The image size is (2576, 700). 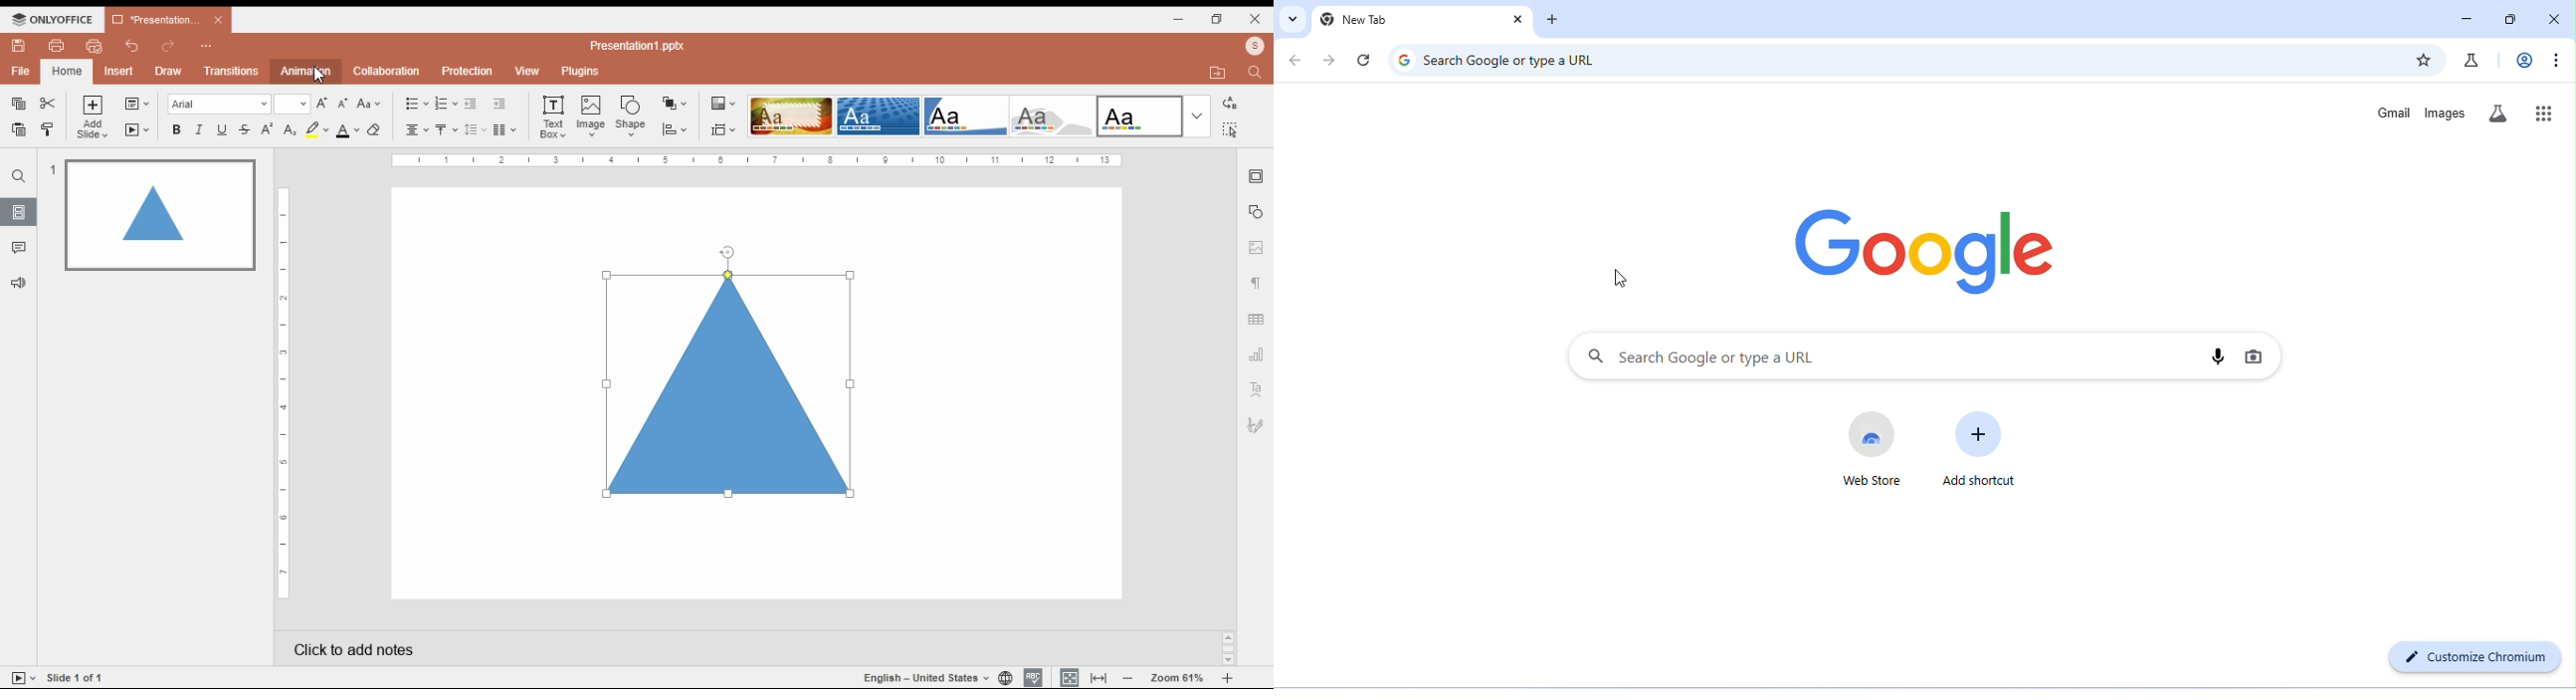 What do you see at coordinates (2446, 113) in the screenshot?
I see `images` at bounding box center [2446, 113].